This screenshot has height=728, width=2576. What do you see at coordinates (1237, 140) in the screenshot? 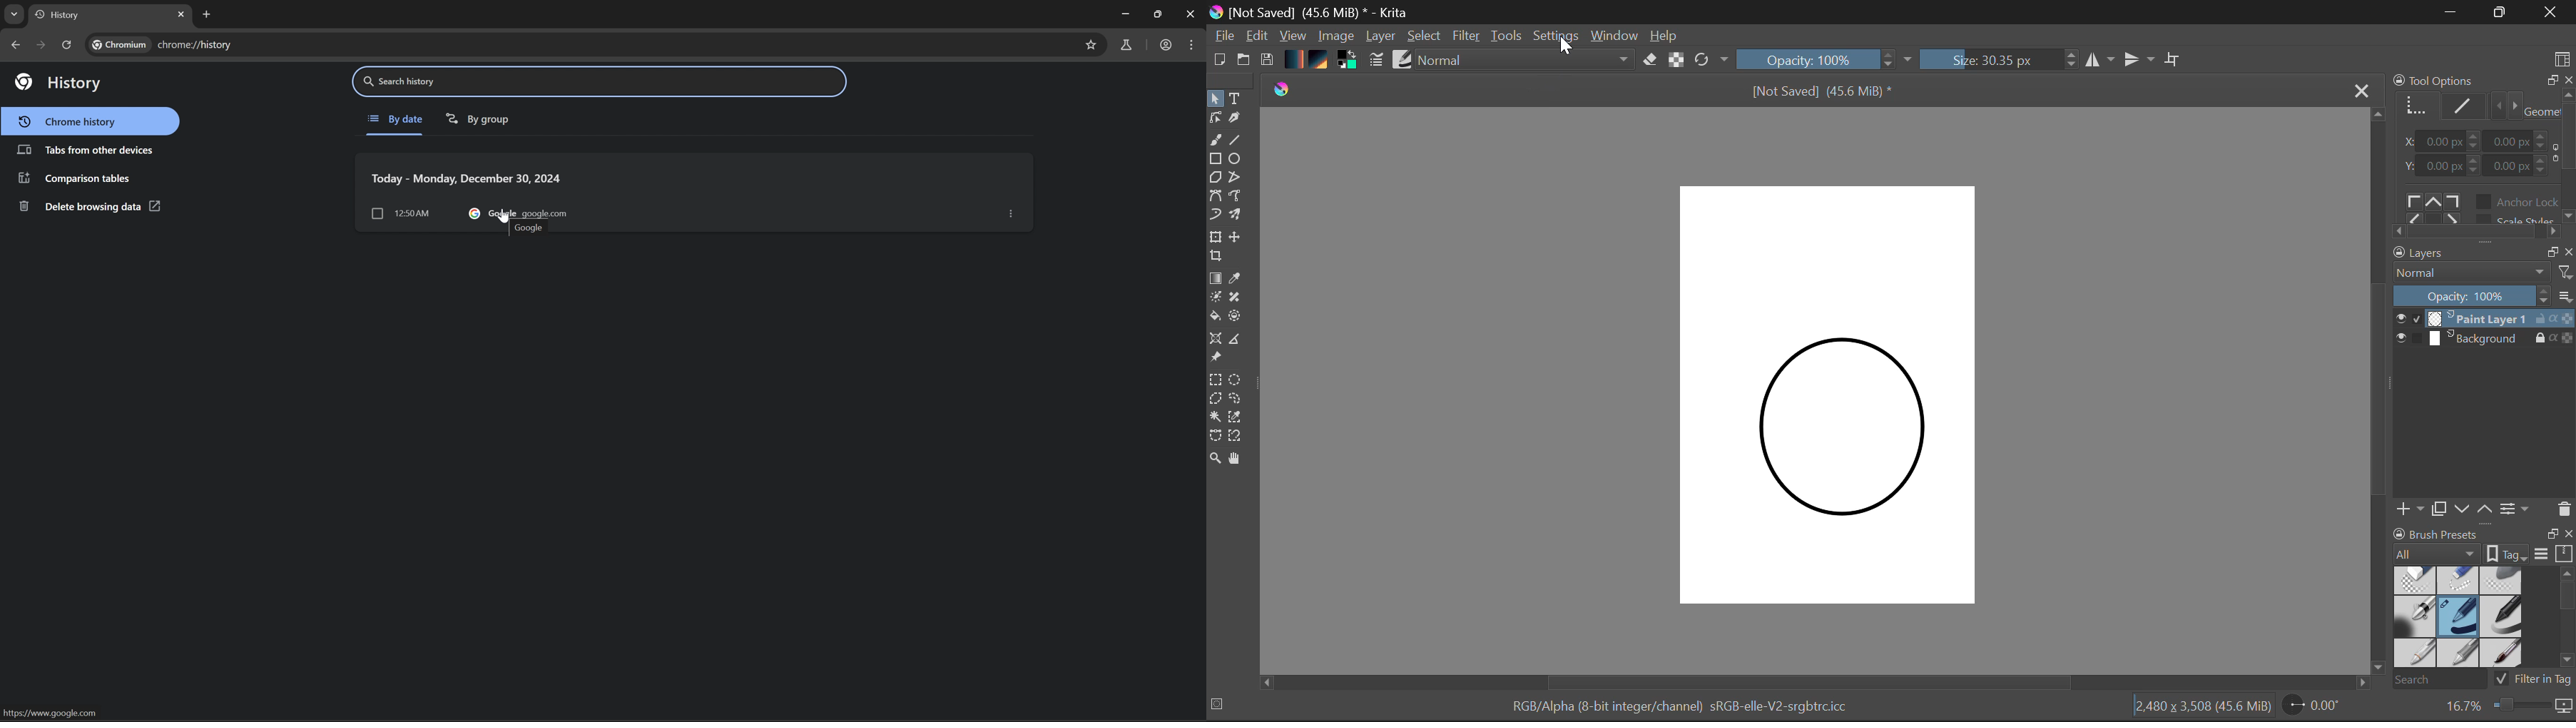
I see `Line` at bounding box center [1237, 140].